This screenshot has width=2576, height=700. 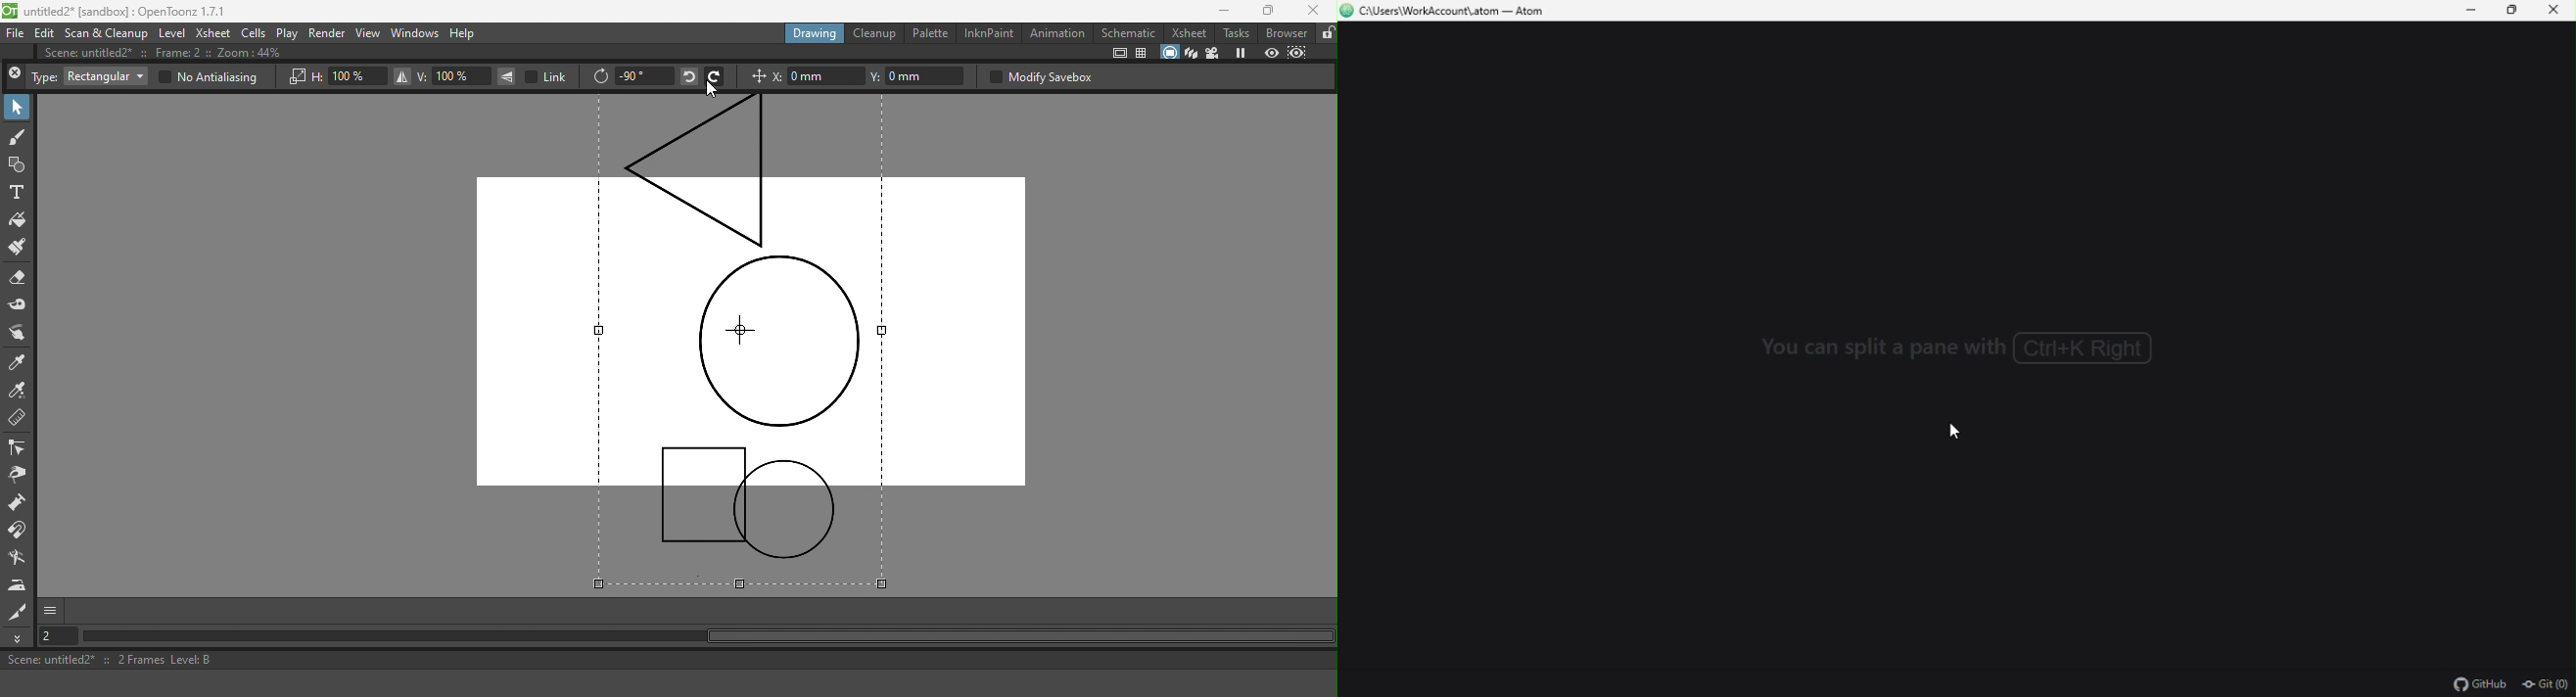 What do you see at coordinates (18, 477) in the screenshot?
I see `Pinch tool` at bounding box center [18, 477].